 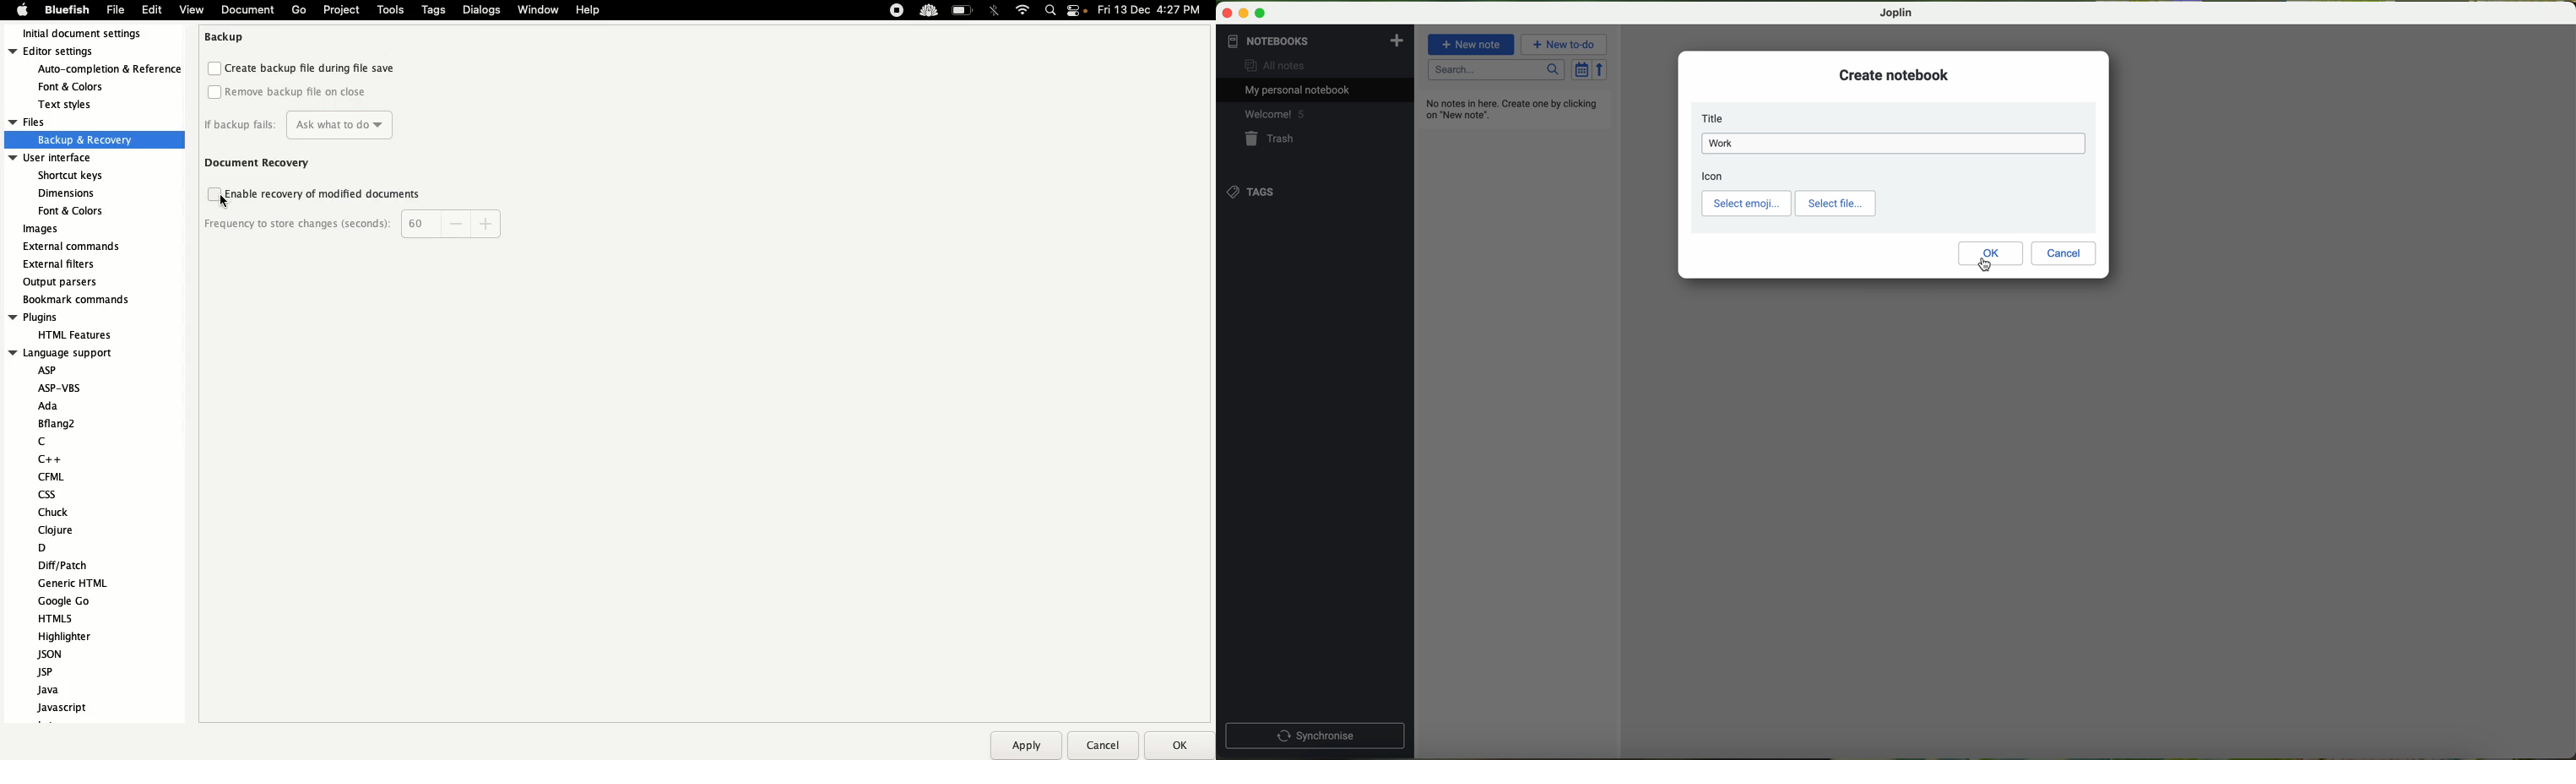 What do you see at coordinates (1713, 176) in the screenshot?
I see `icon` at bounding box center [1713, 176].